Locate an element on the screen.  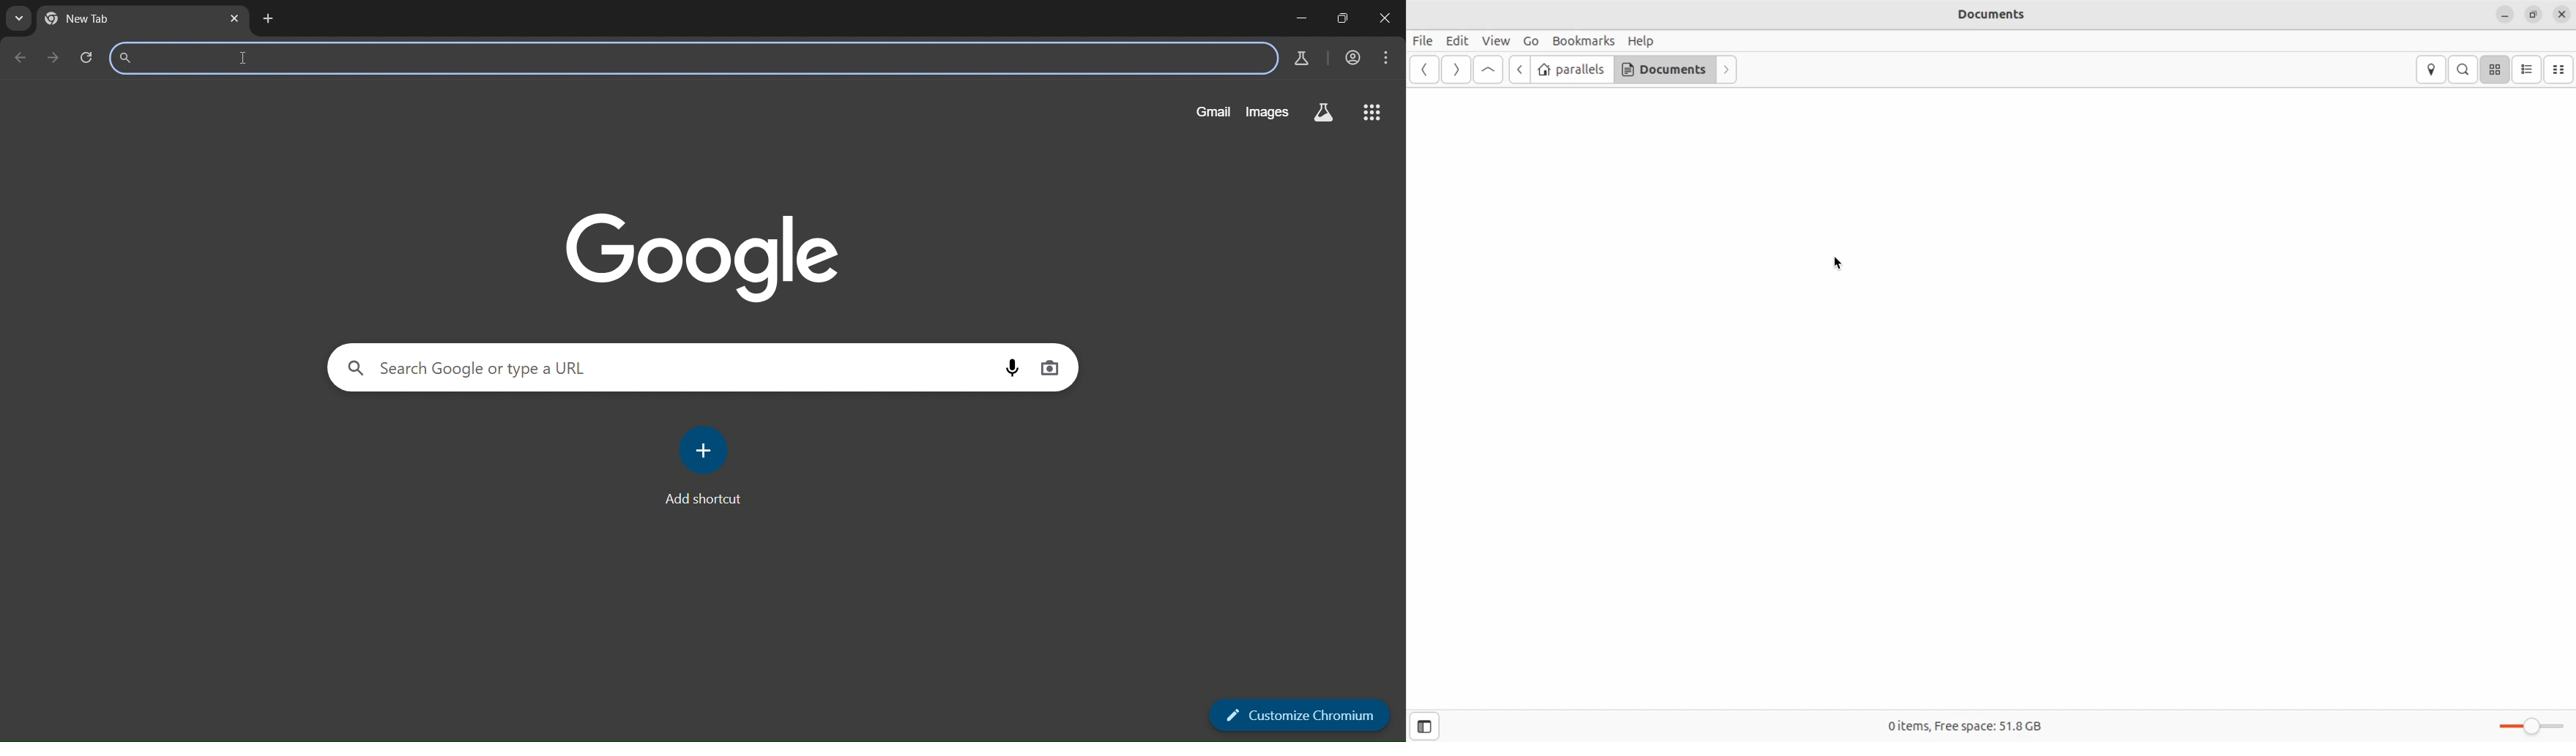
Zoom is located at coordinates (2536, 726).